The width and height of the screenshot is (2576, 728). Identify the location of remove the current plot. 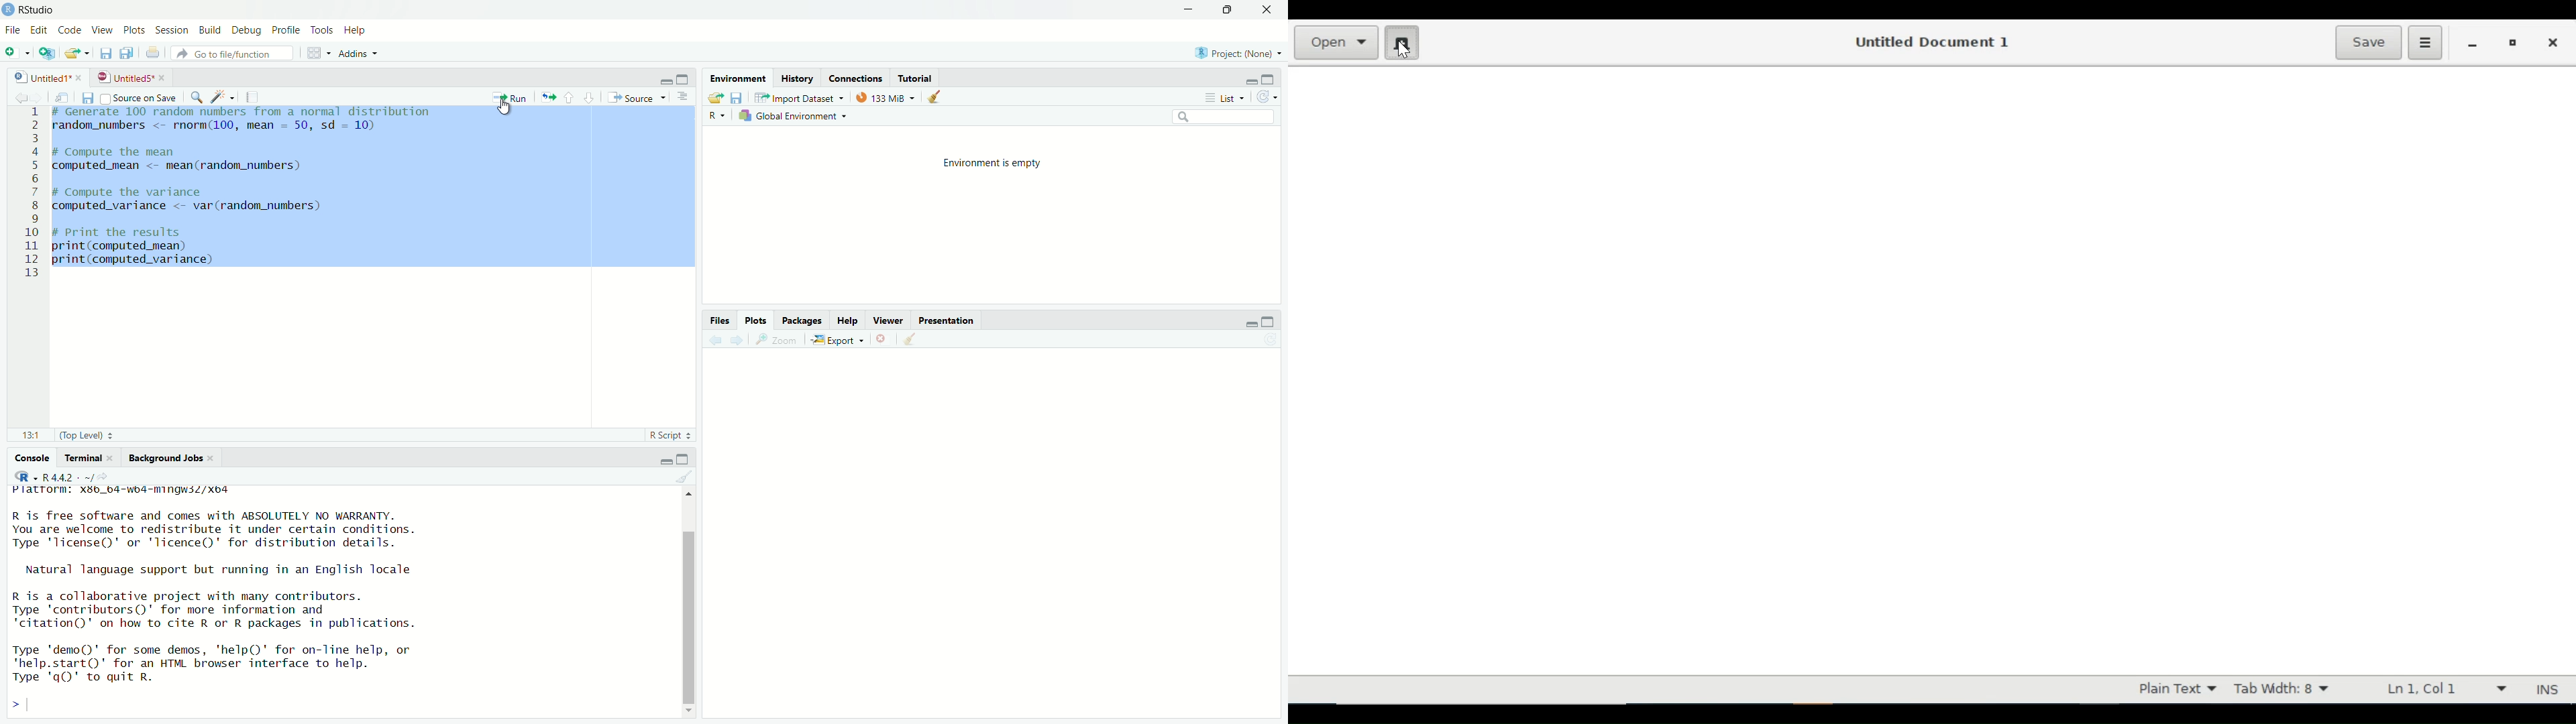
(882, 340).